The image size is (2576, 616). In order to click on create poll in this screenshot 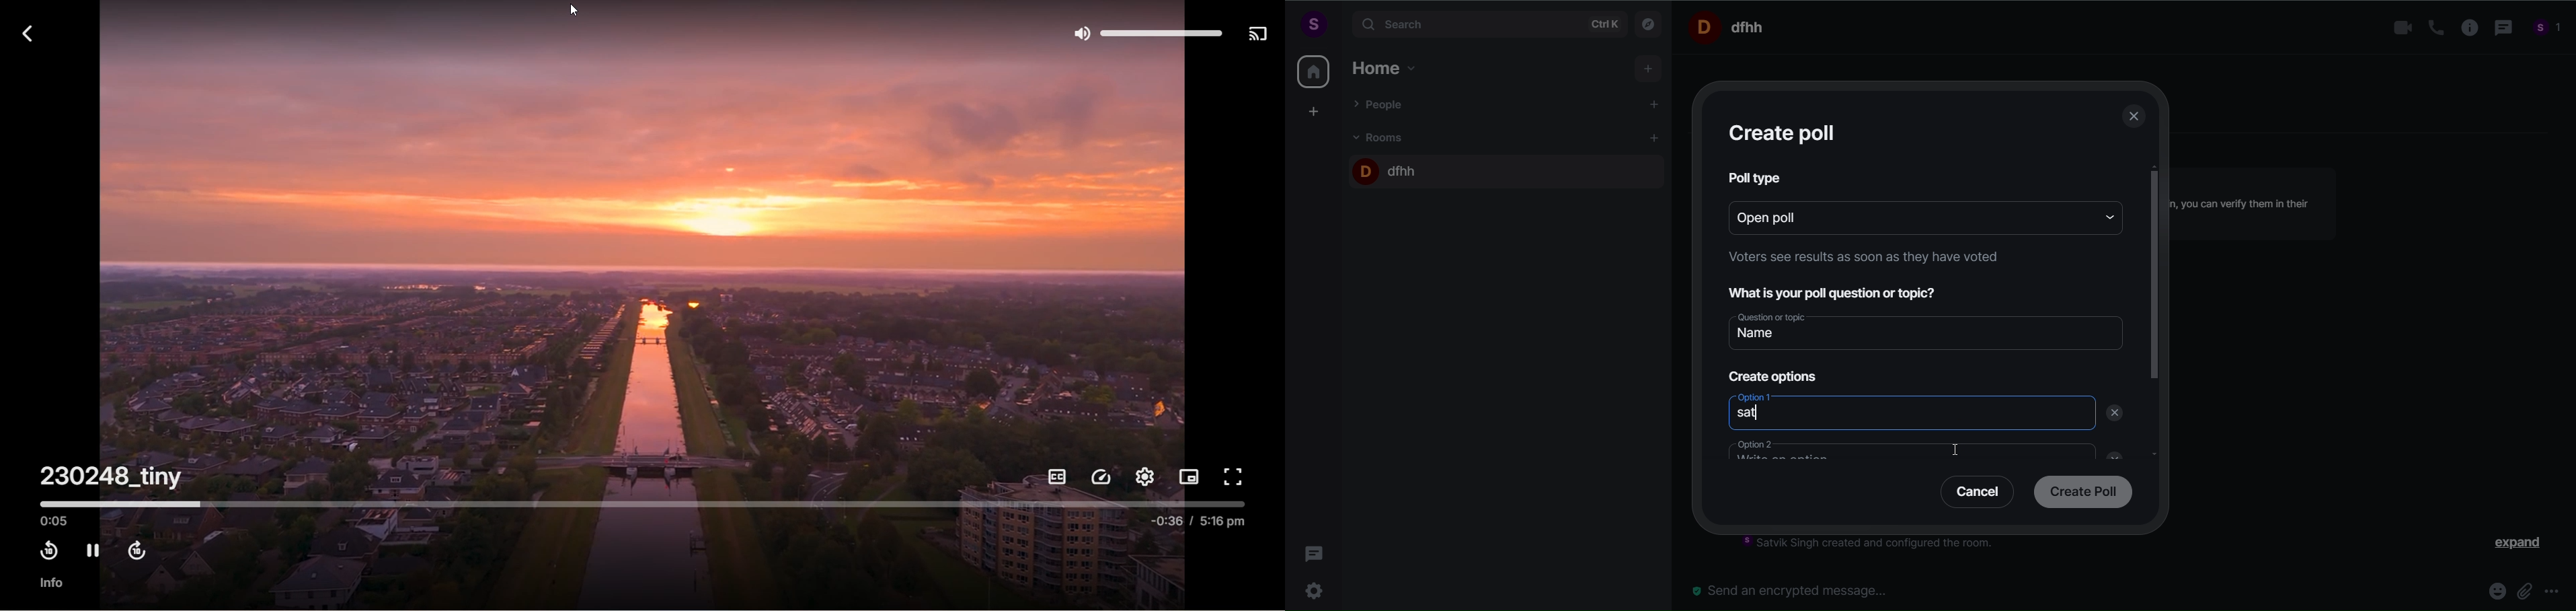, I will do `click(1785, 133)`.